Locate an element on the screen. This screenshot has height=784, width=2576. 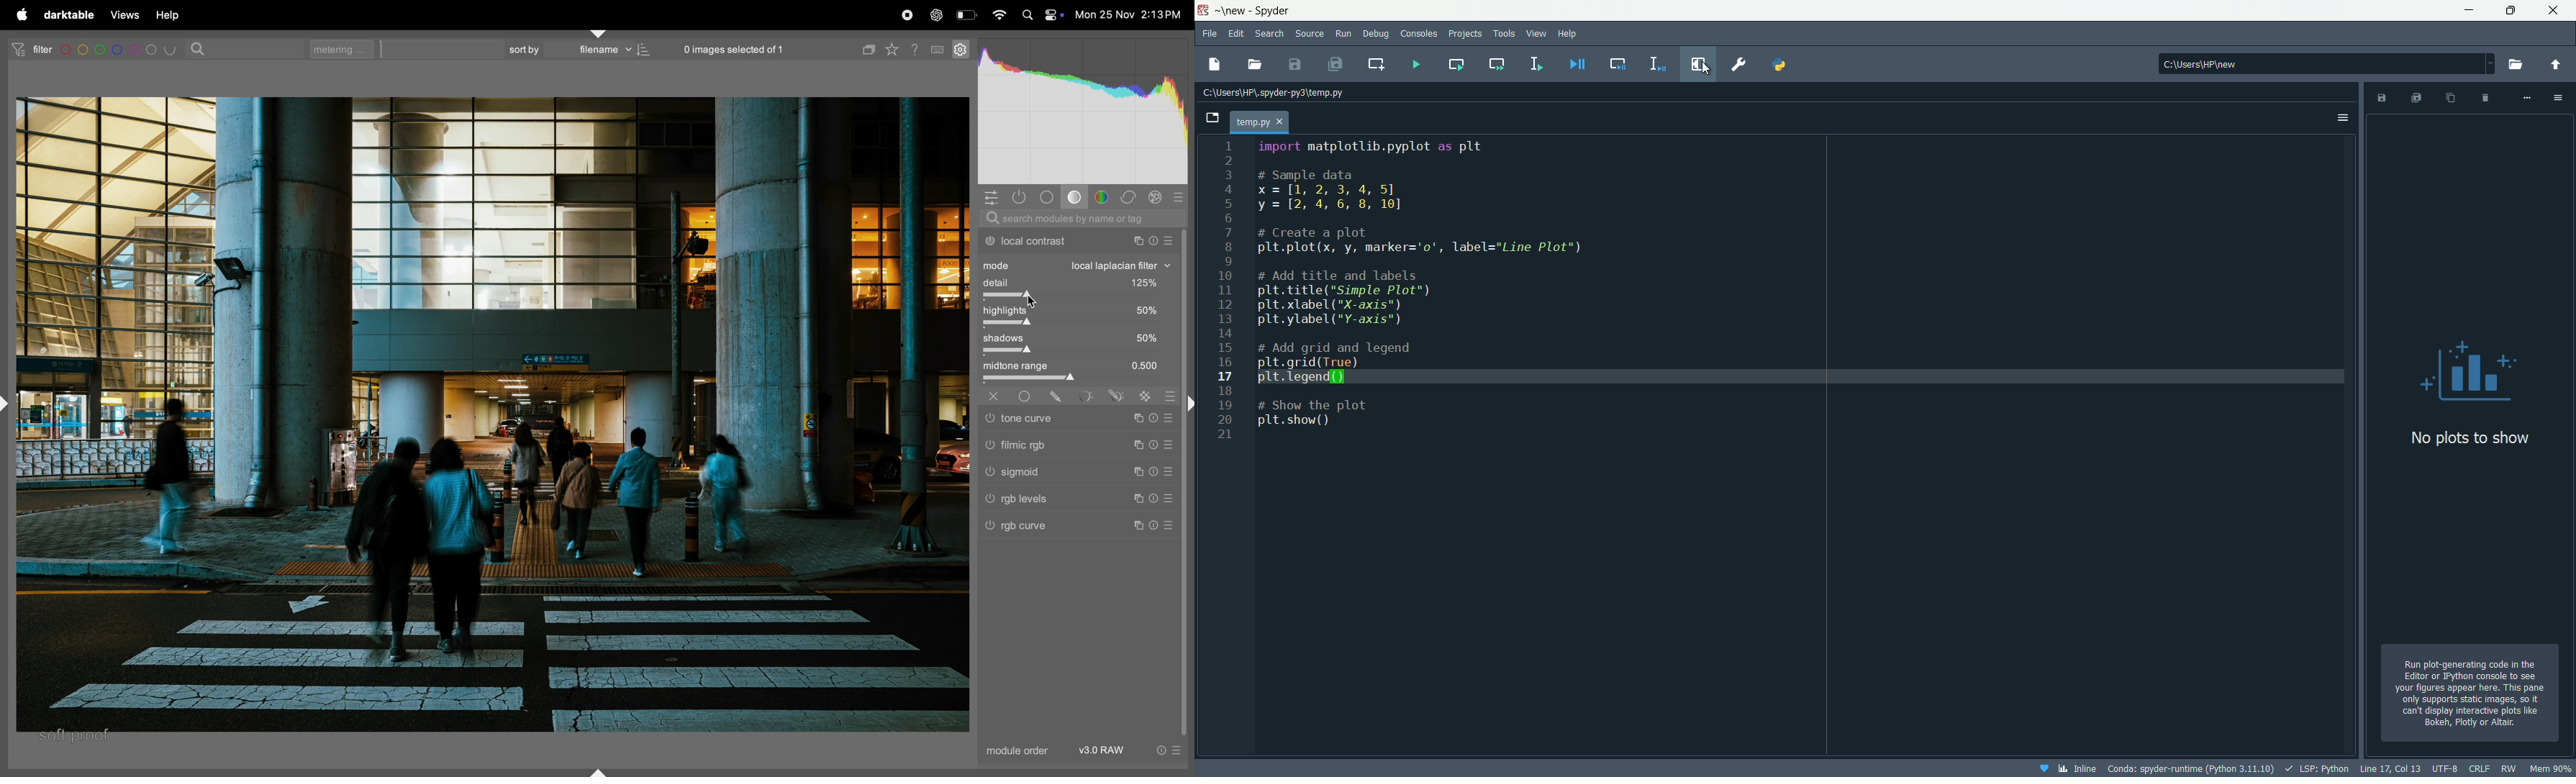
spotlight search is located at coordinates (1027, 15).